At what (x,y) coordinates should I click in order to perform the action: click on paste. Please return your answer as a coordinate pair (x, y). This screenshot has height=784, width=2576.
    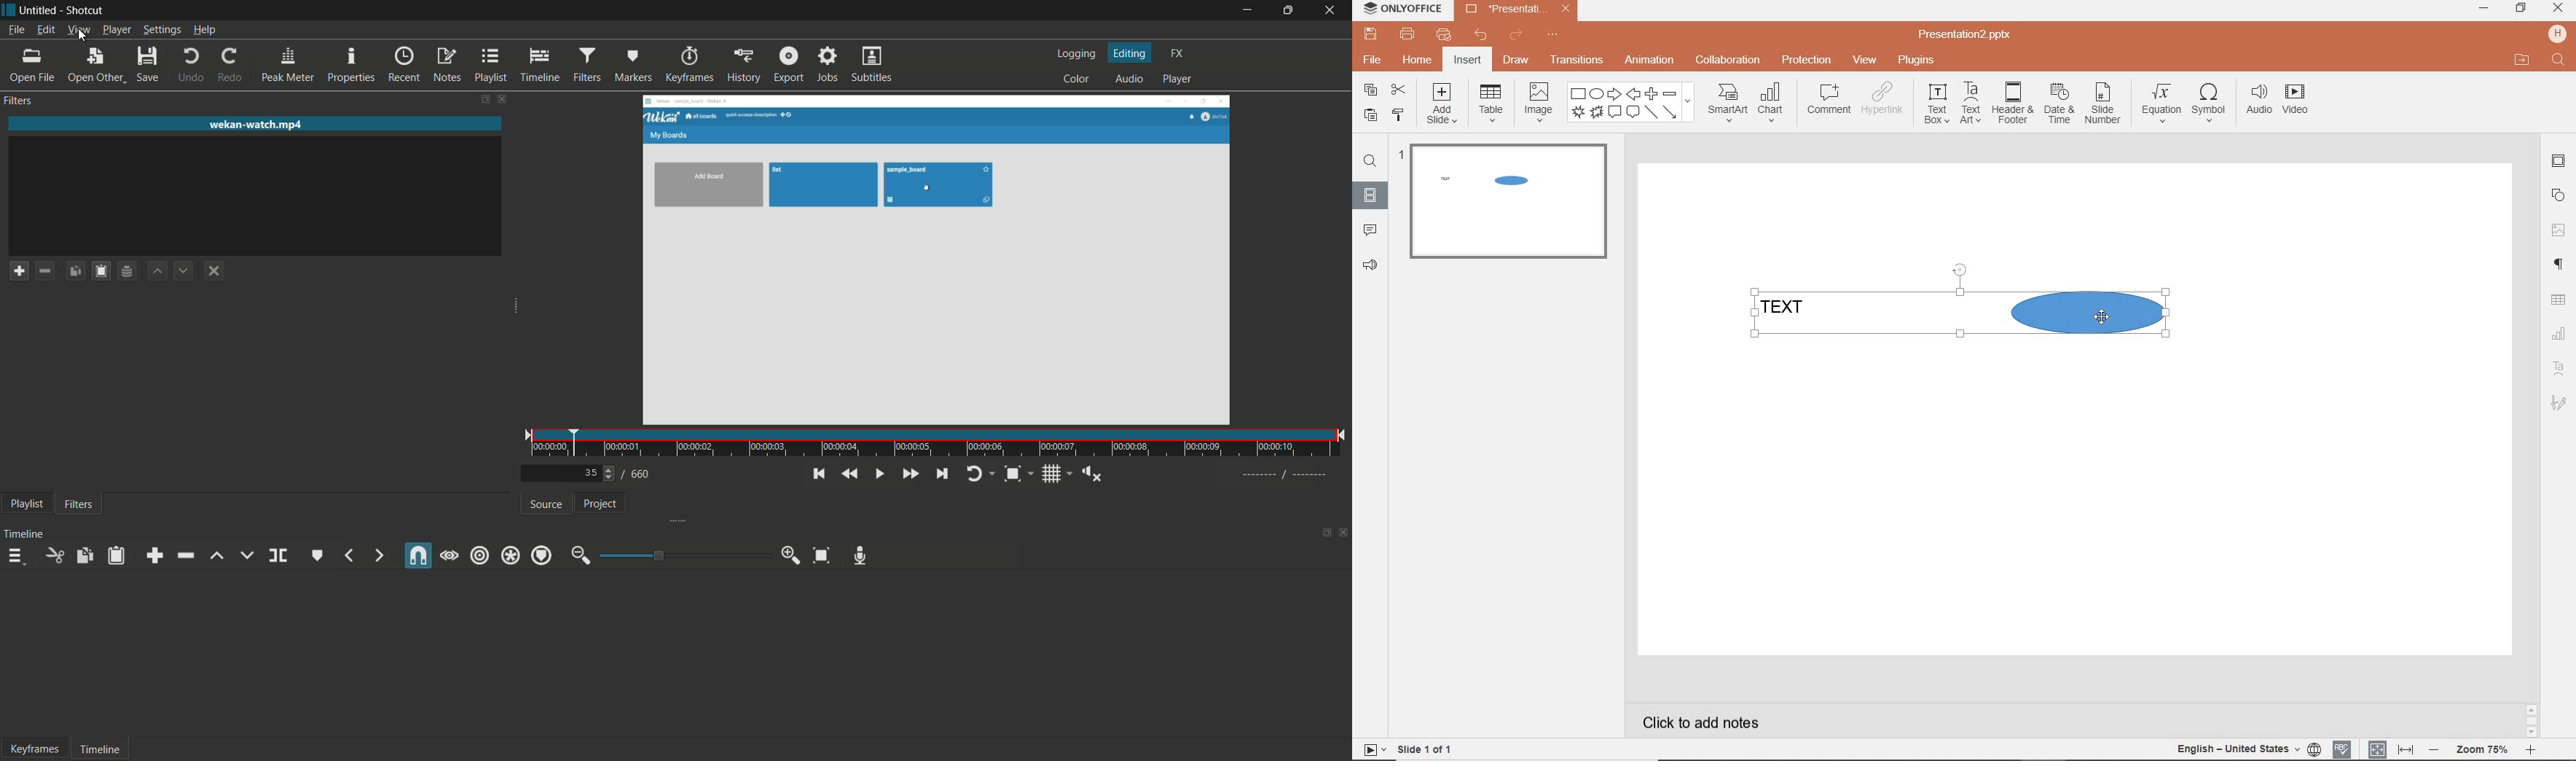
    Looking at the image, I should click on (1370, 117).